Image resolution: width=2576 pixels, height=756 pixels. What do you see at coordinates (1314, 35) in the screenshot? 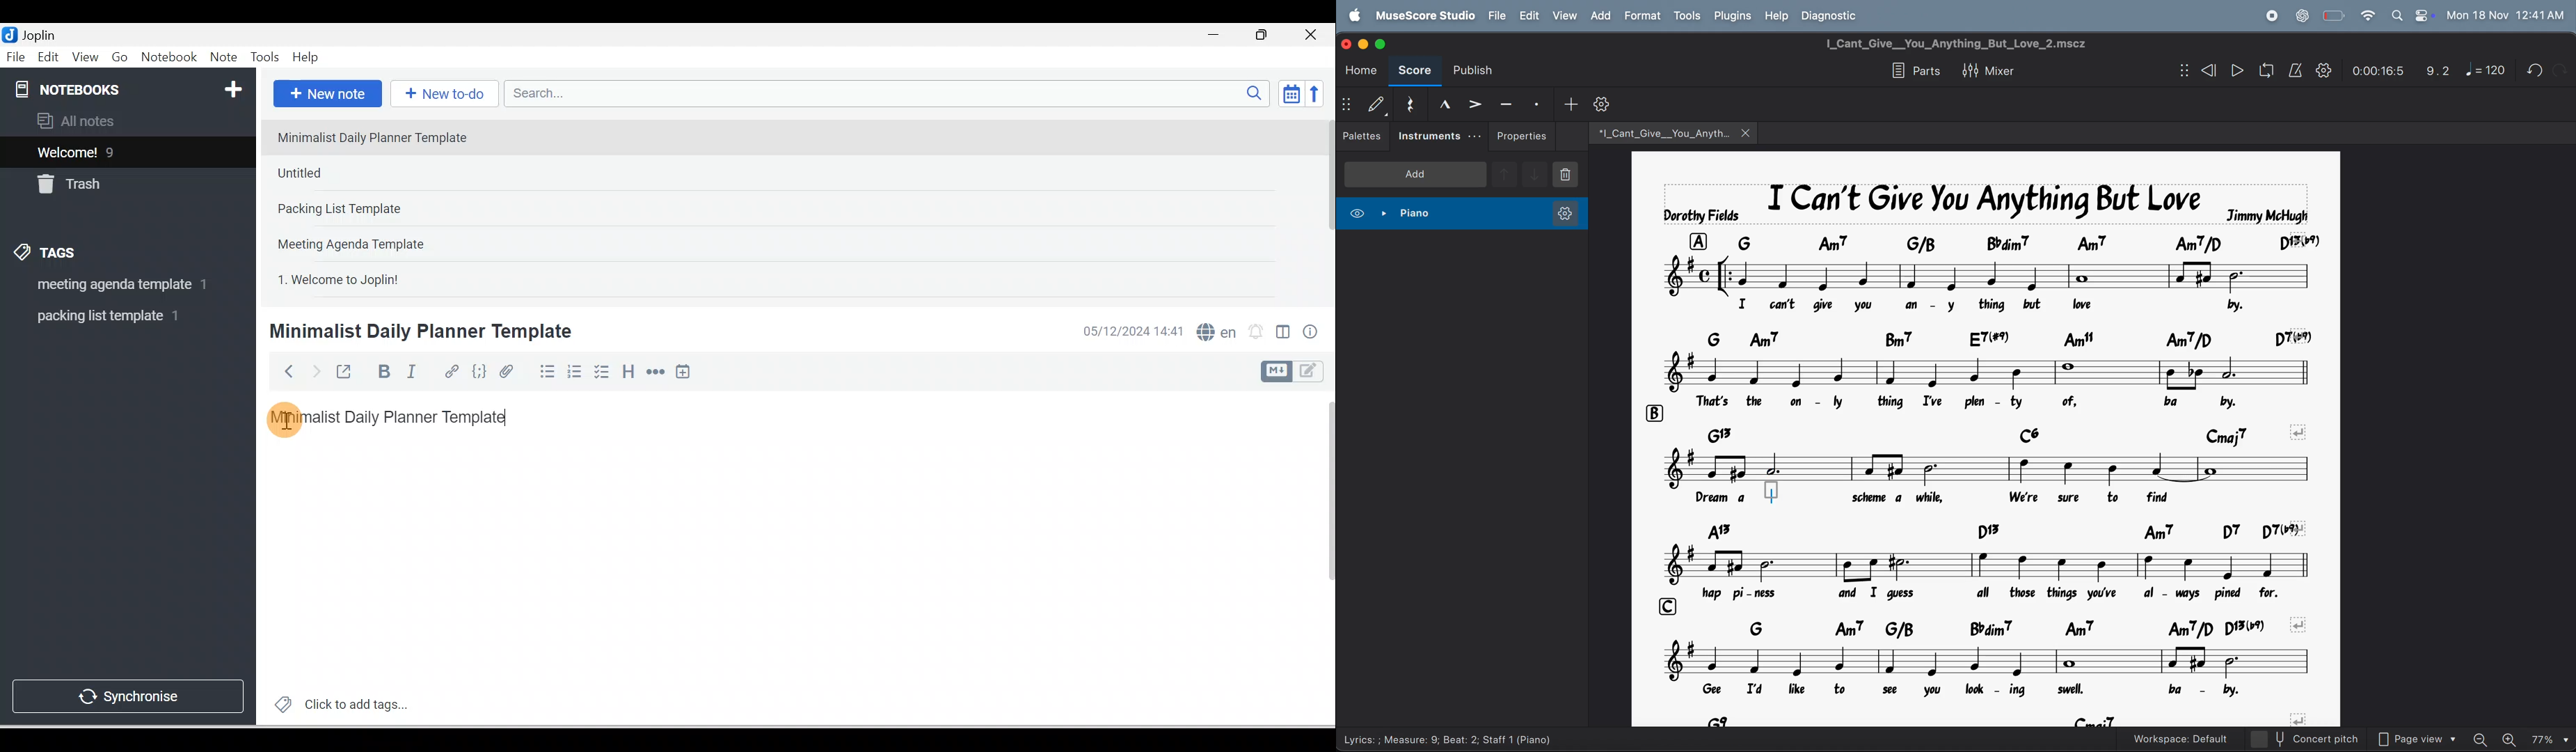
I see `Close` at bounding box center [1314, 35].